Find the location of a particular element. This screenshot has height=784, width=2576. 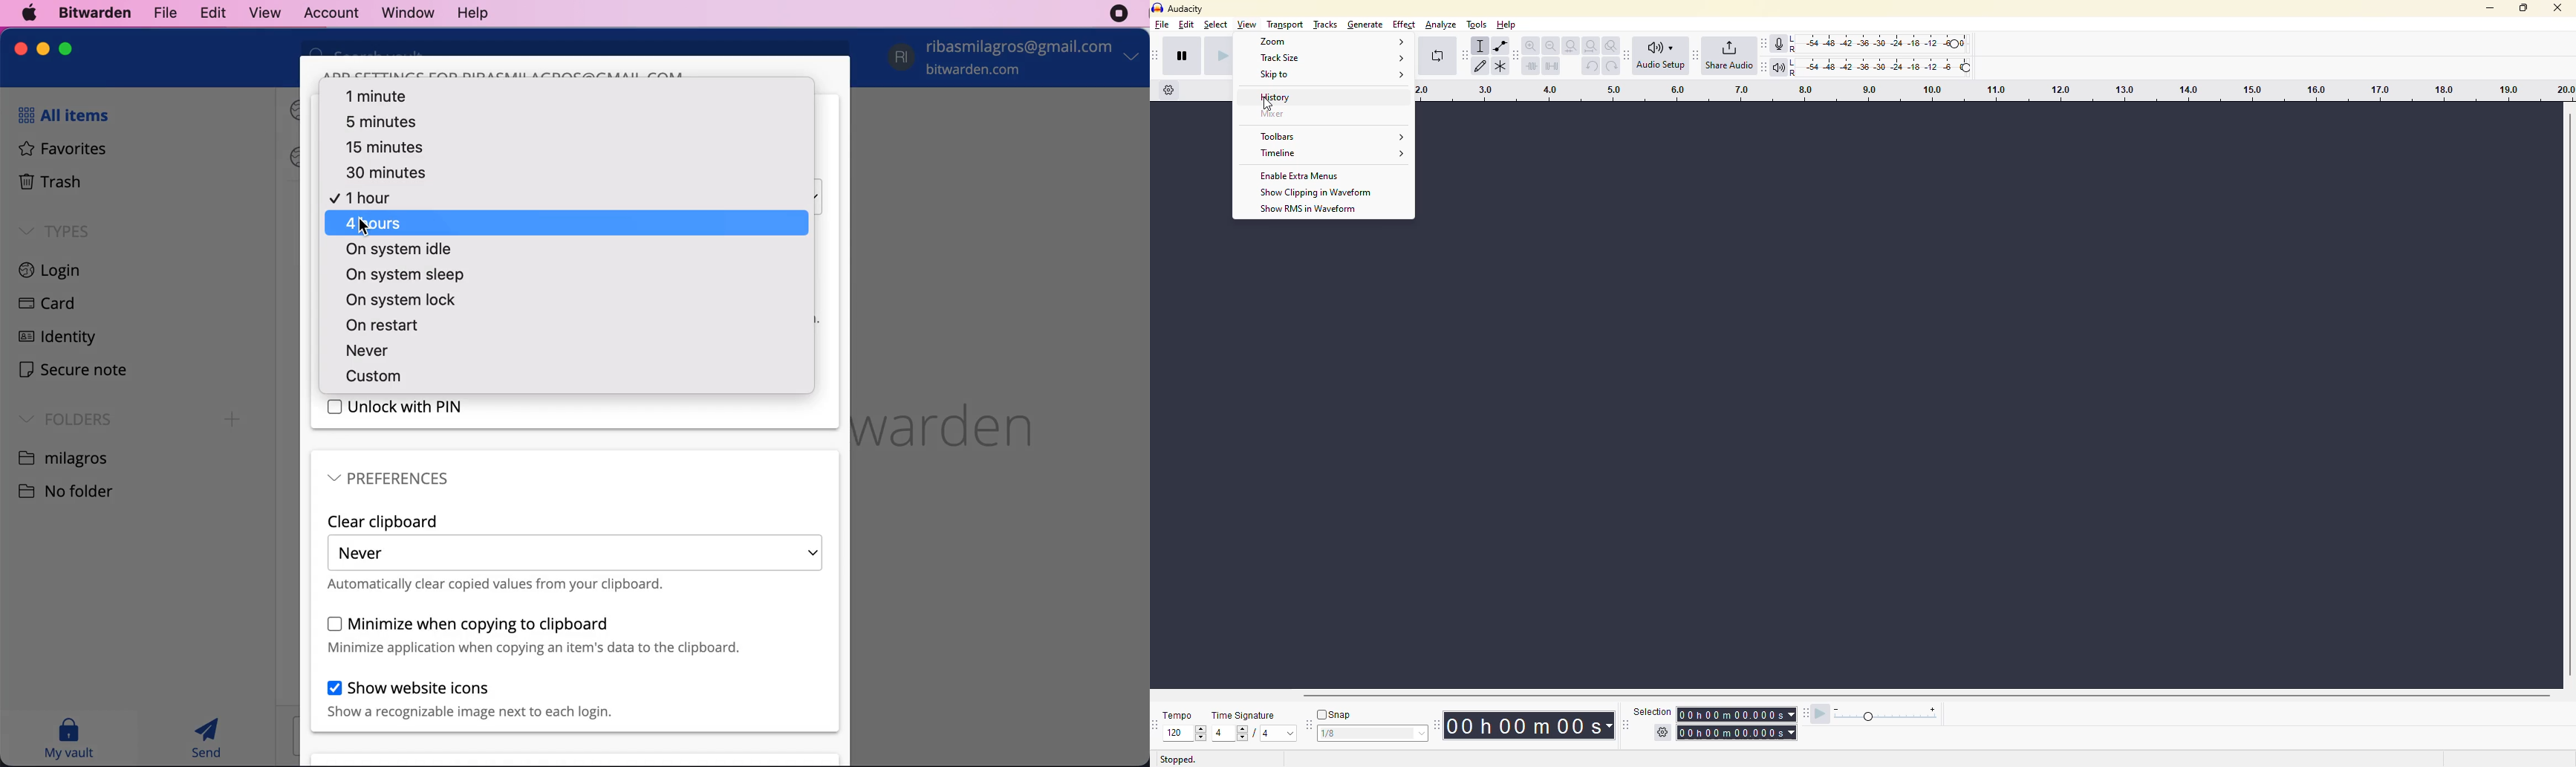

4 hours is located at coordinates (567, 223).